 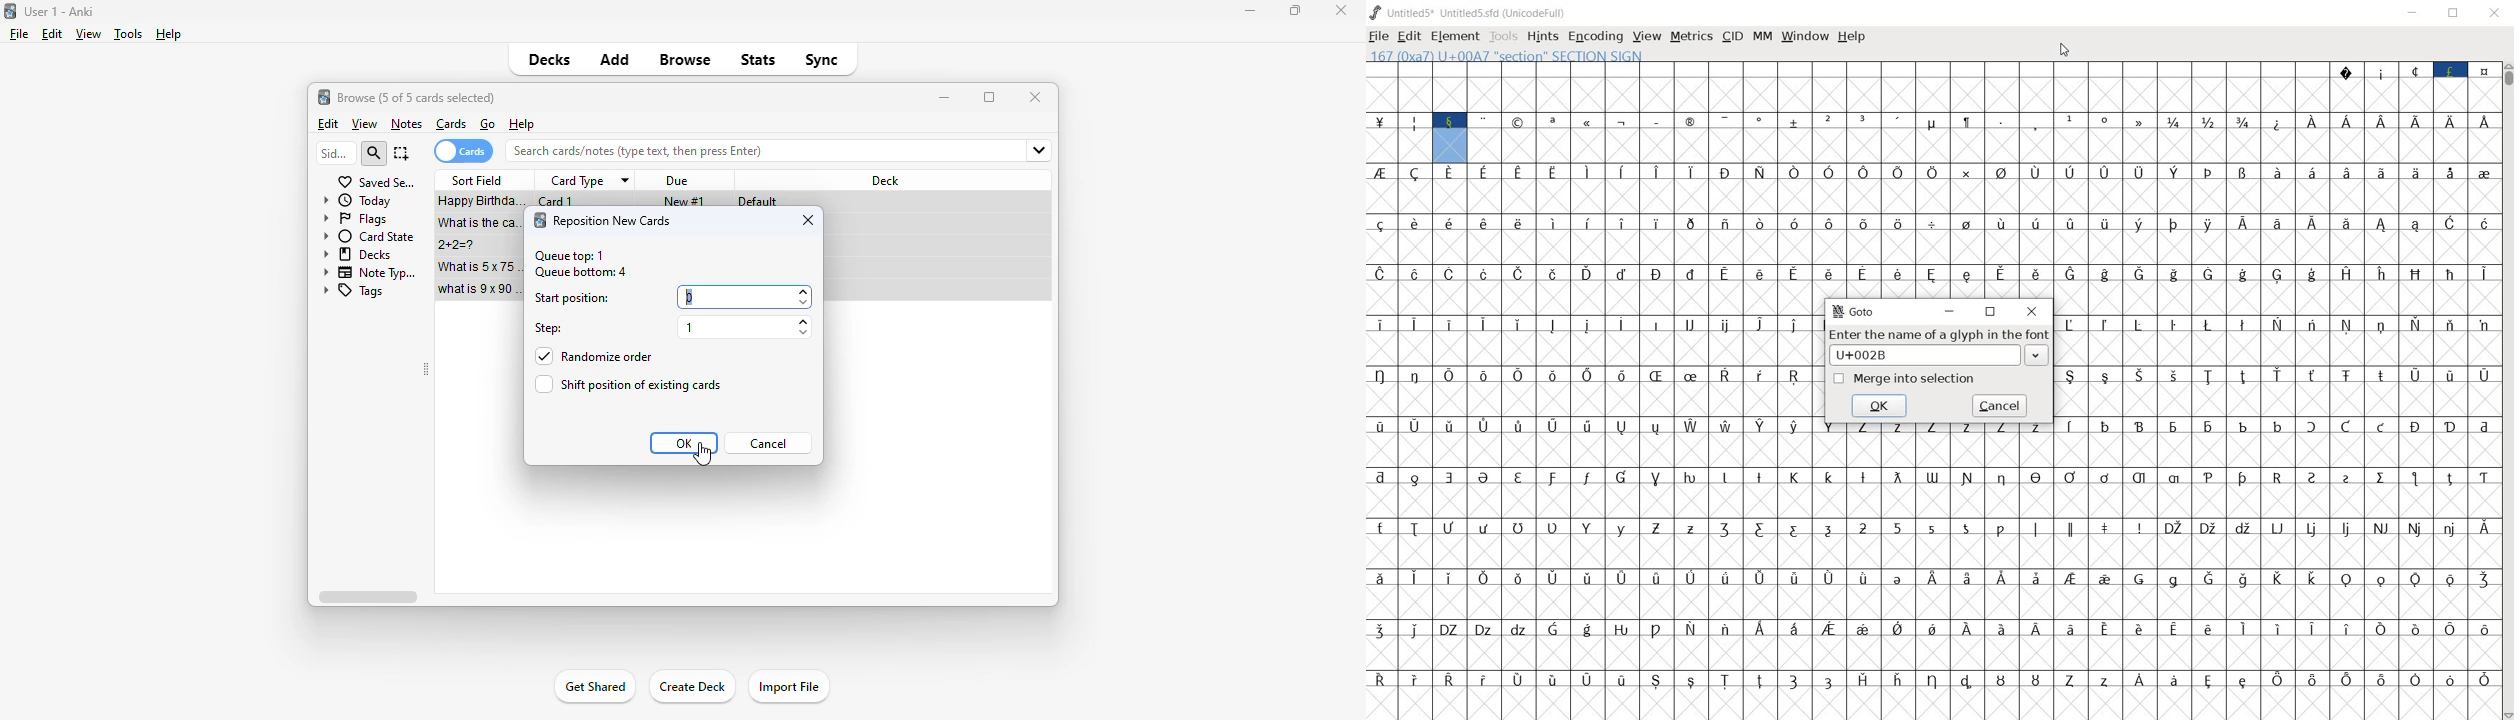 I want to click on card type, so click(x=588, y=181).